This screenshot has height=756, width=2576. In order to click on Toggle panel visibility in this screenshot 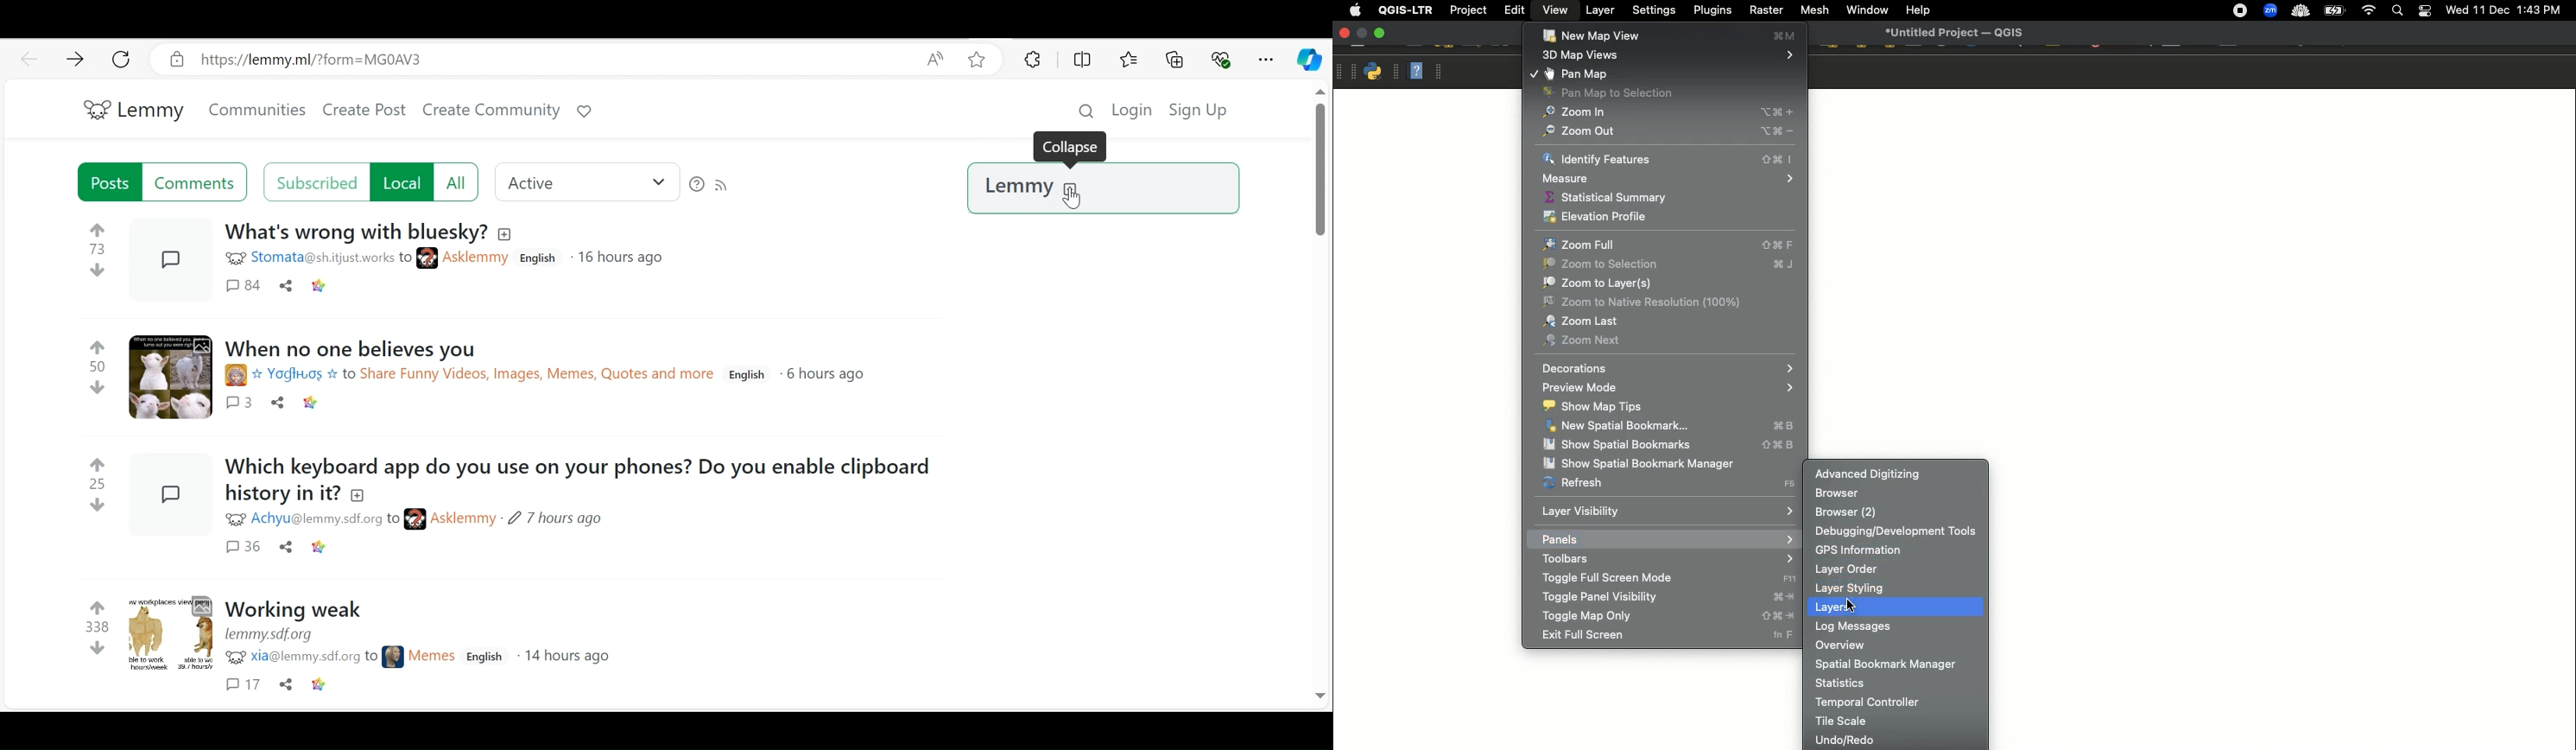, I will do `click(1667, 597)`.